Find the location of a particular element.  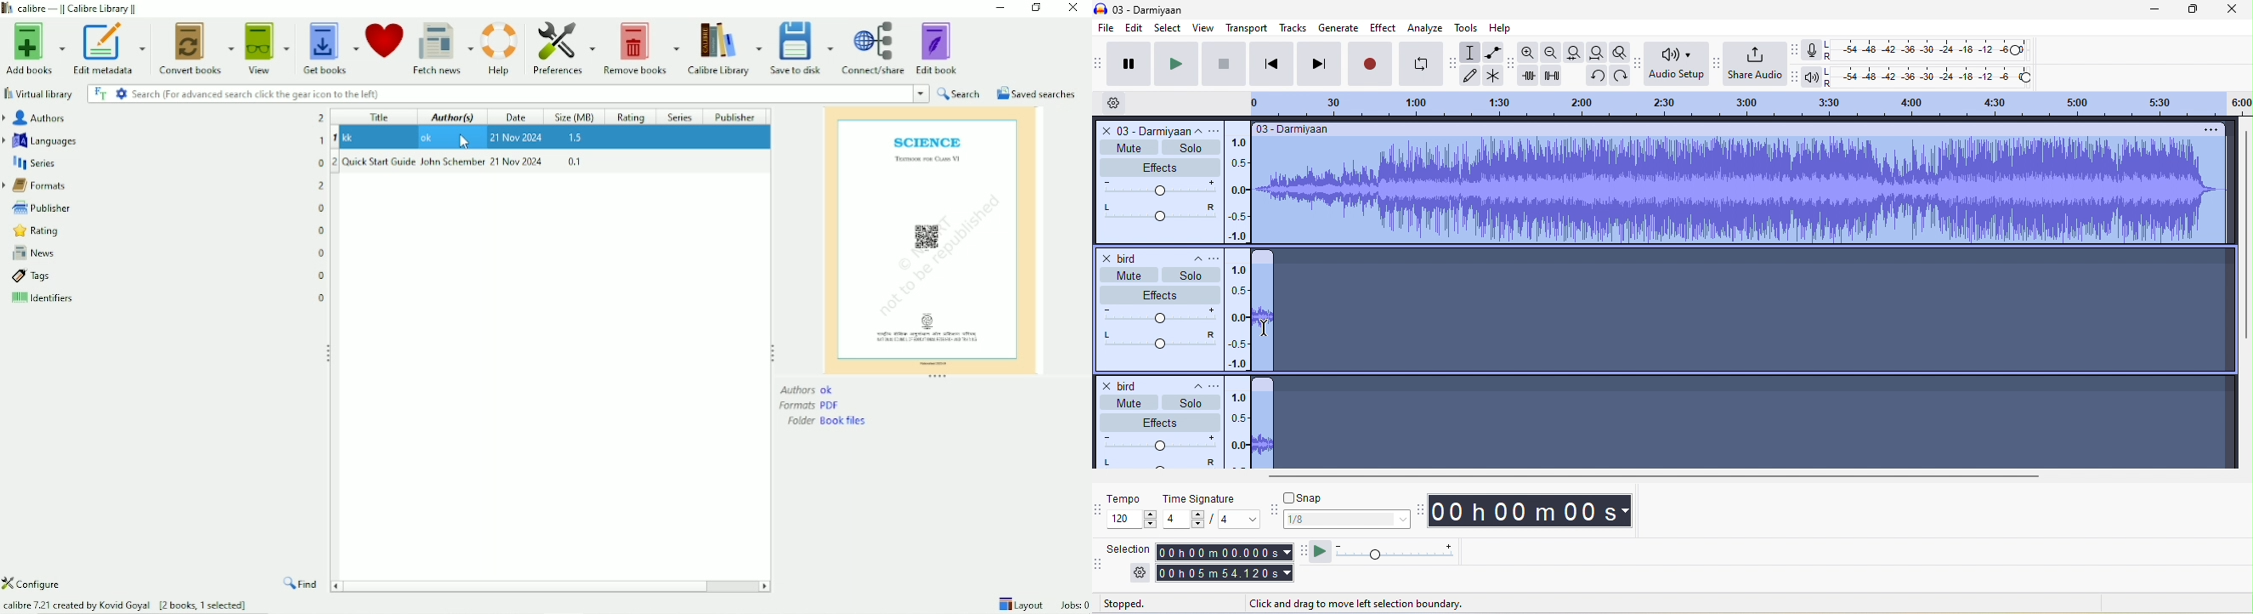

Preferences is located at coordinates (561, 48).